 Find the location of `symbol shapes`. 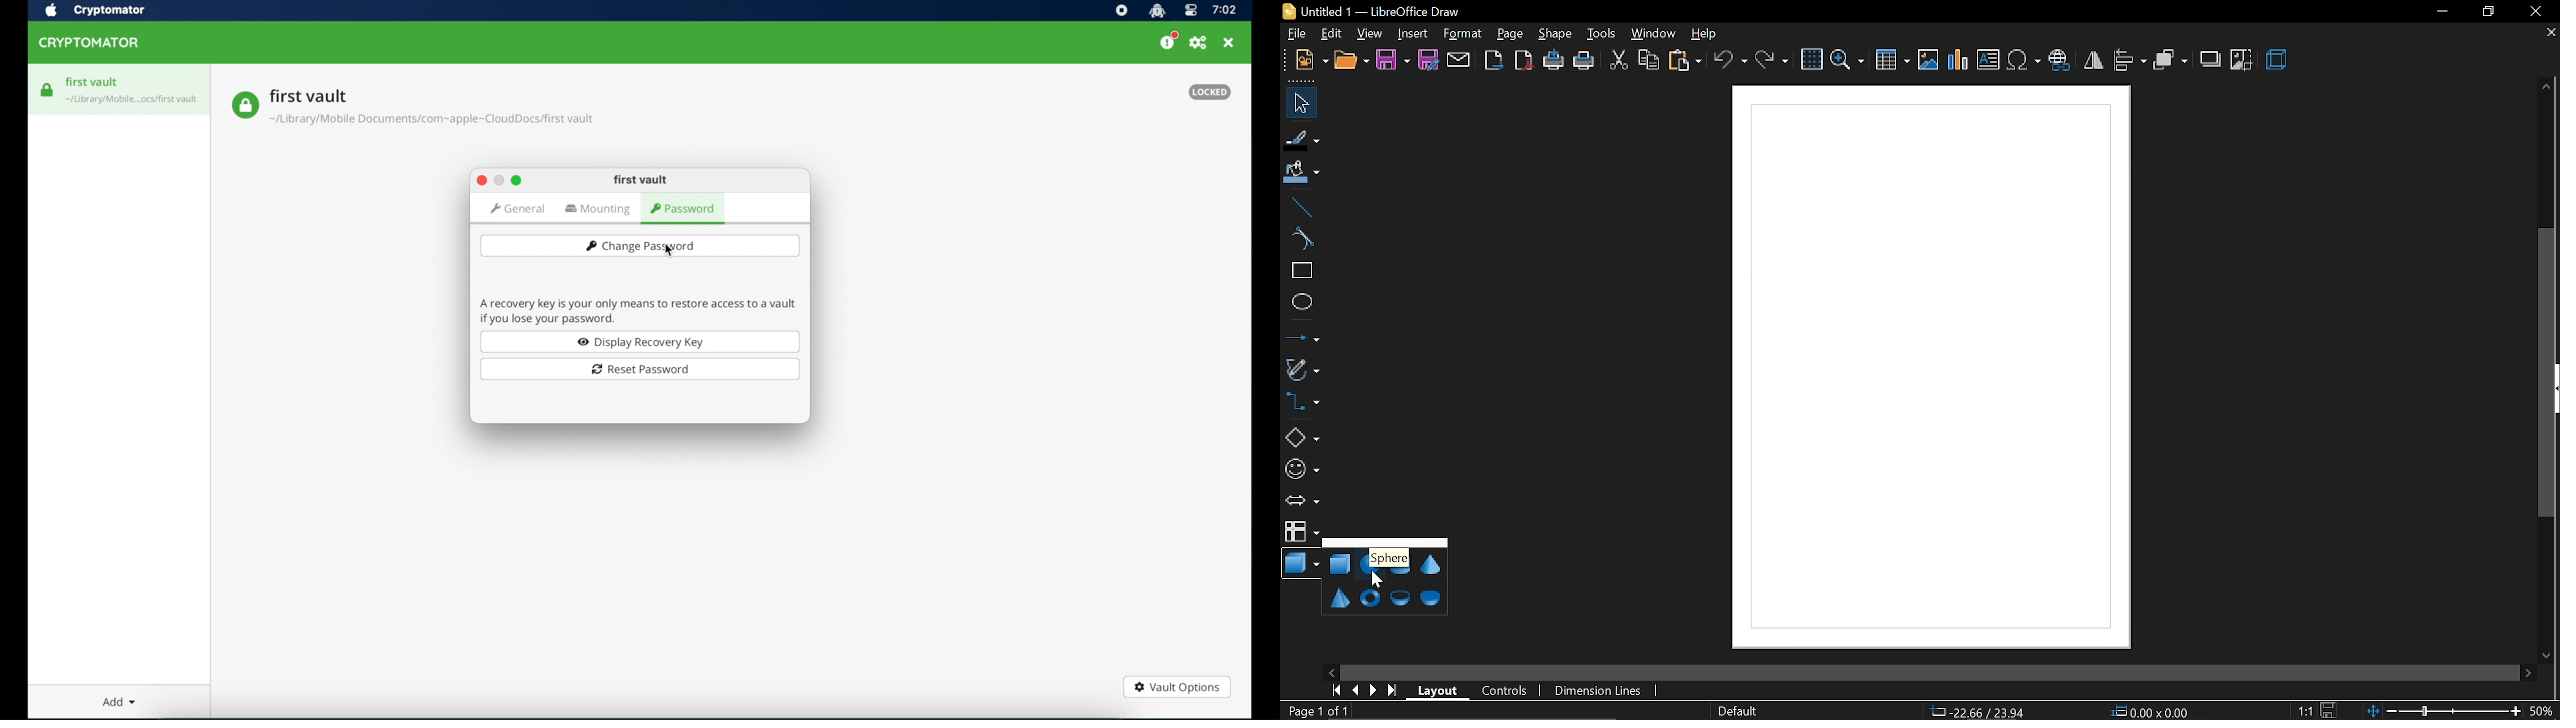

symbol shapes is located at coordinates (1301, 469).